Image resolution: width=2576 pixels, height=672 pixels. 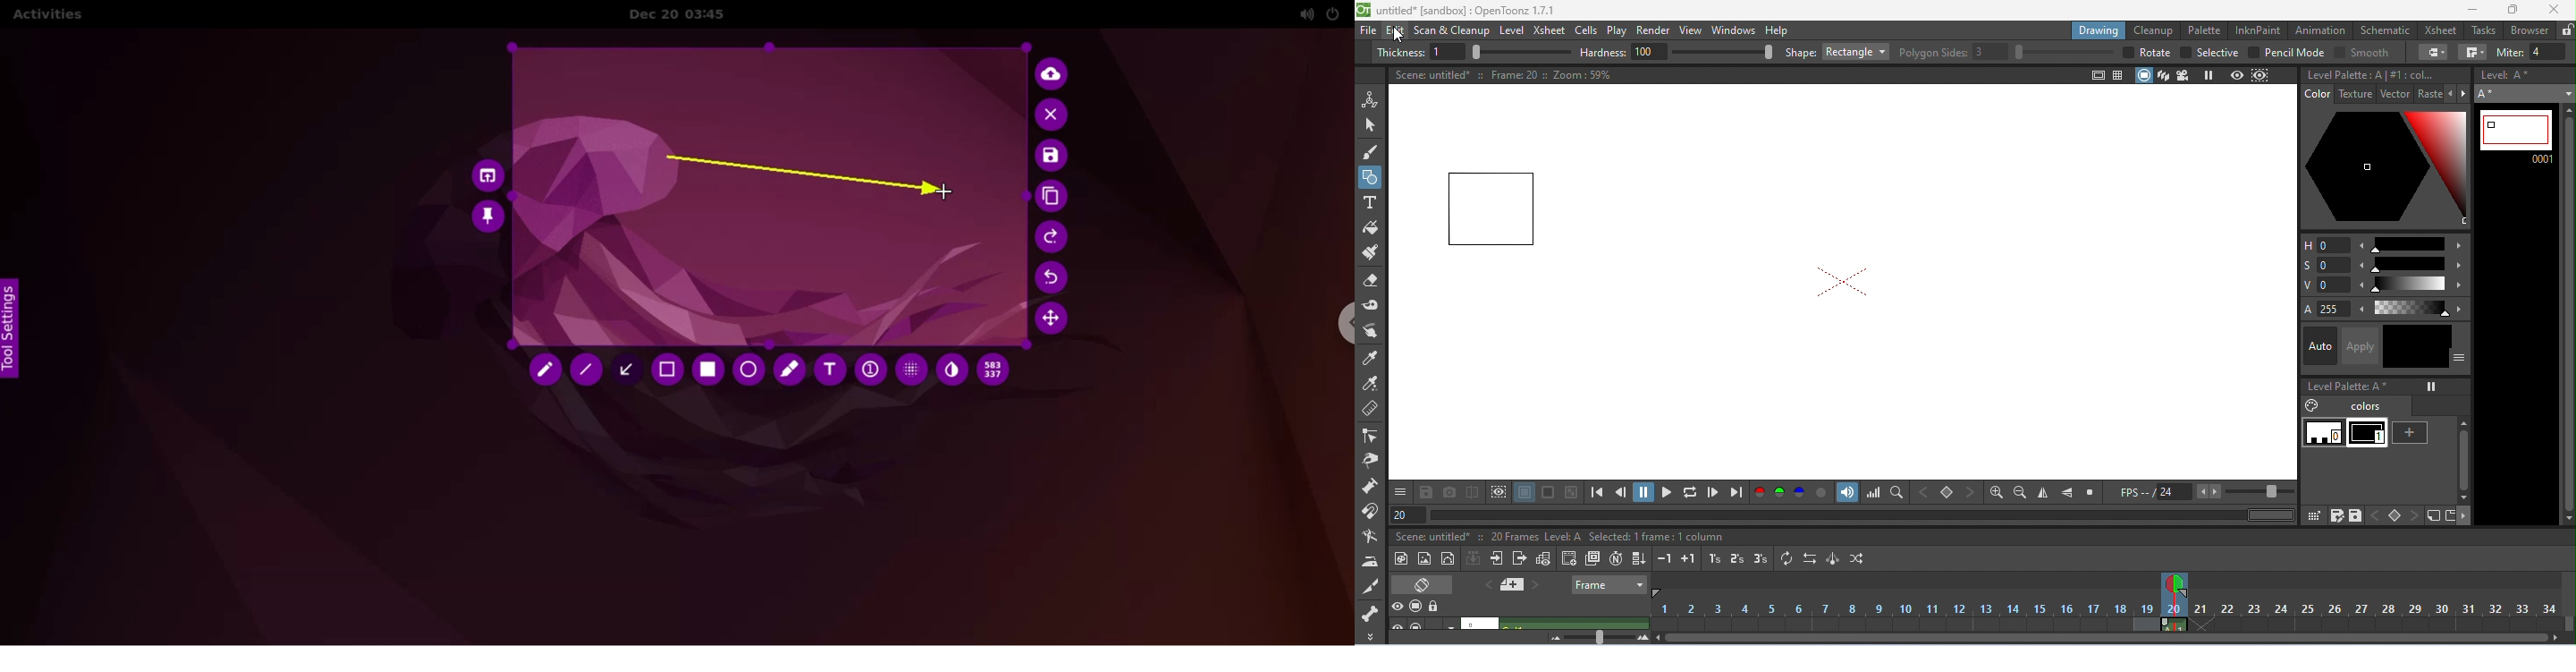 I want to click on hardness, so click(x=1677, y=52).